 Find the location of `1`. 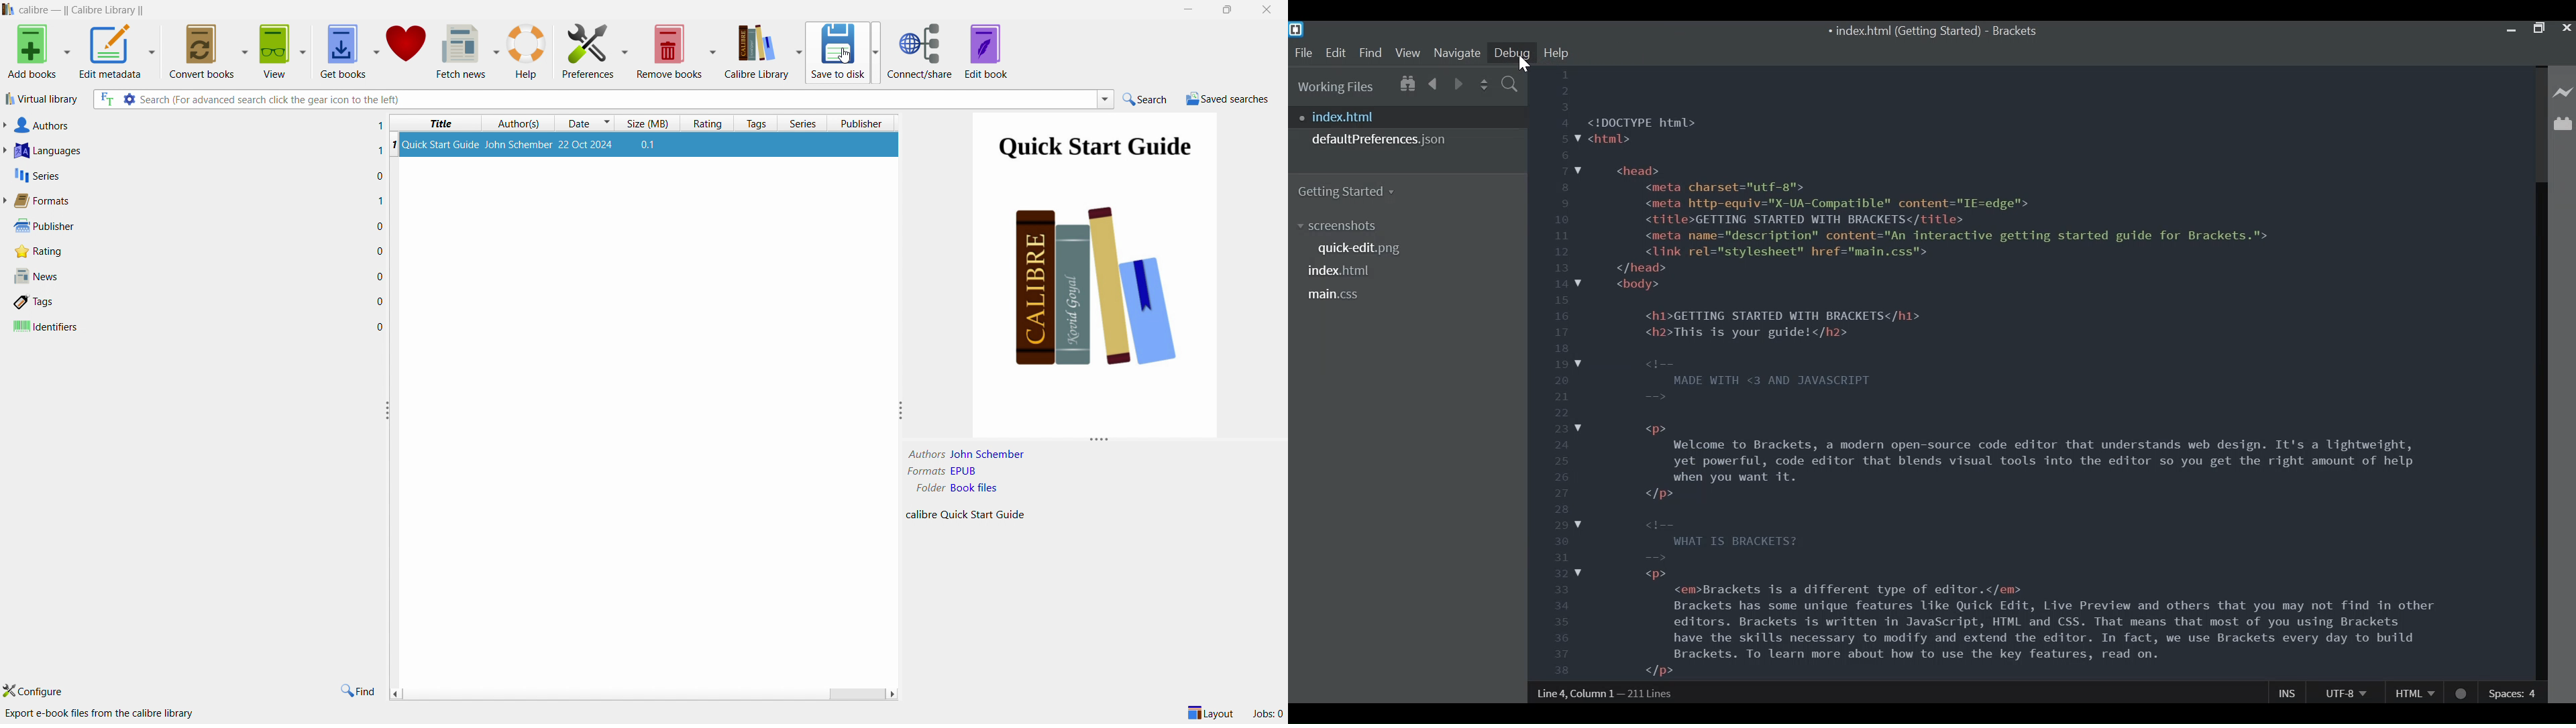

1 is located at coordinates (380, 202).